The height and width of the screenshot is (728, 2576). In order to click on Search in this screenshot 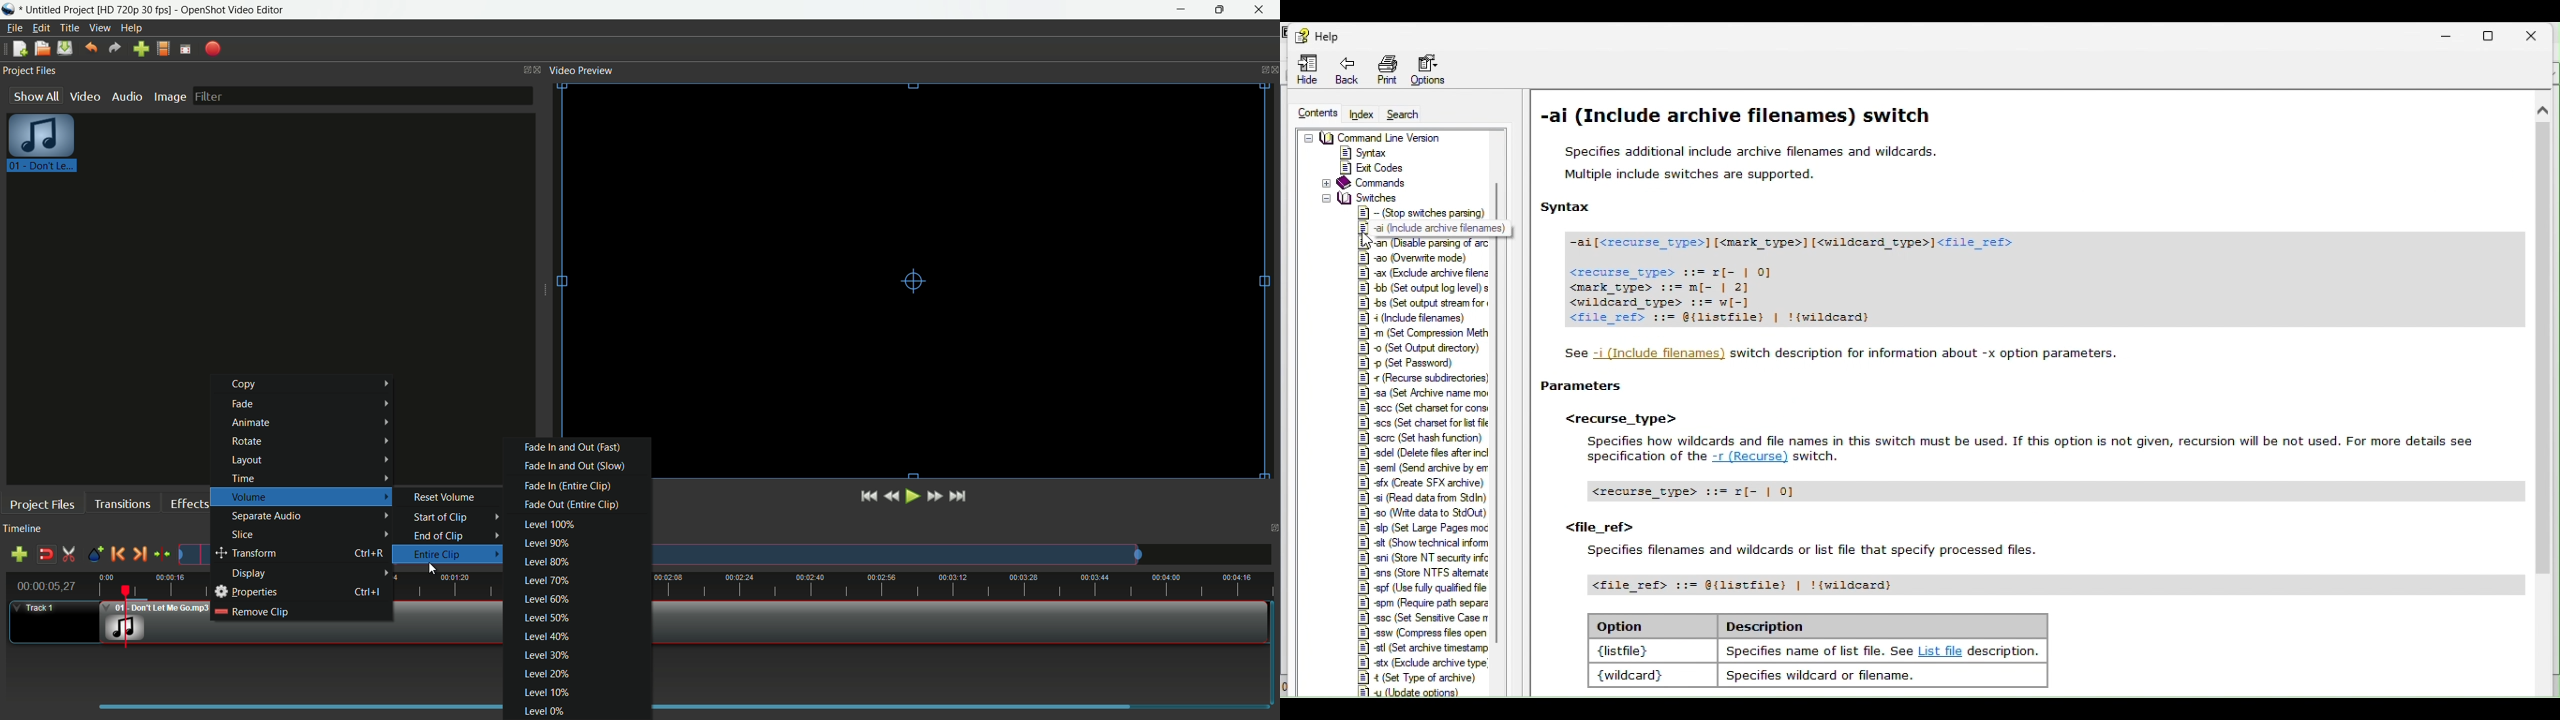, I will do `click(1403, 111)`.